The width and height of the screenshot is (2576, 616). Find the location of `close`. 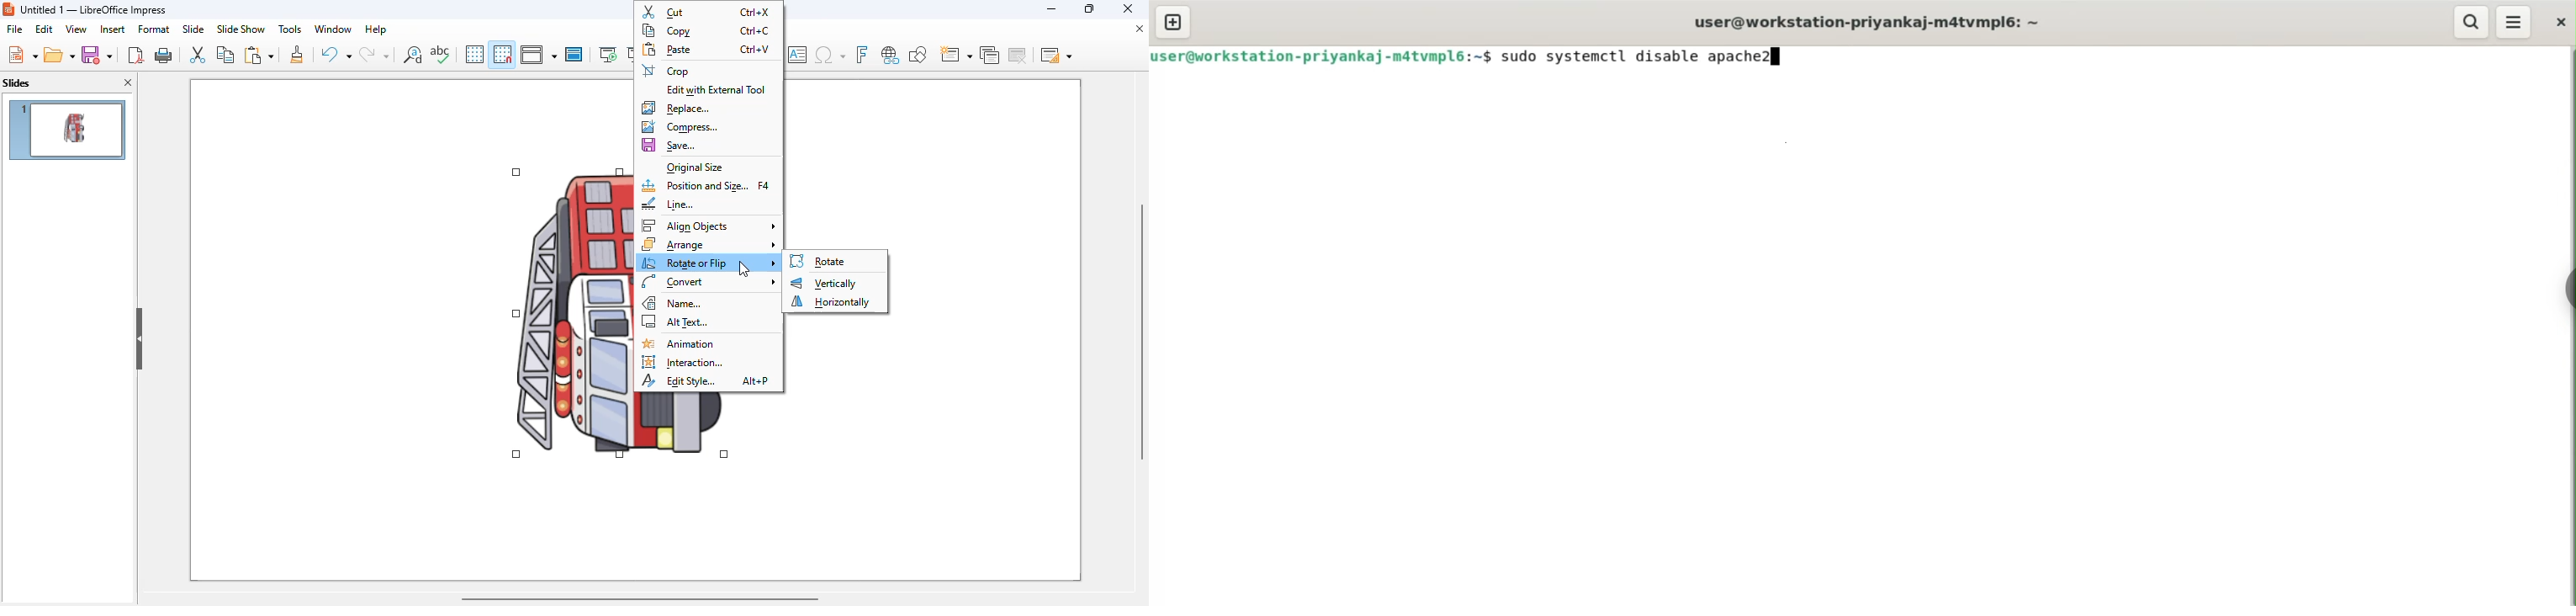

close is located at coordinates (1127, 8).